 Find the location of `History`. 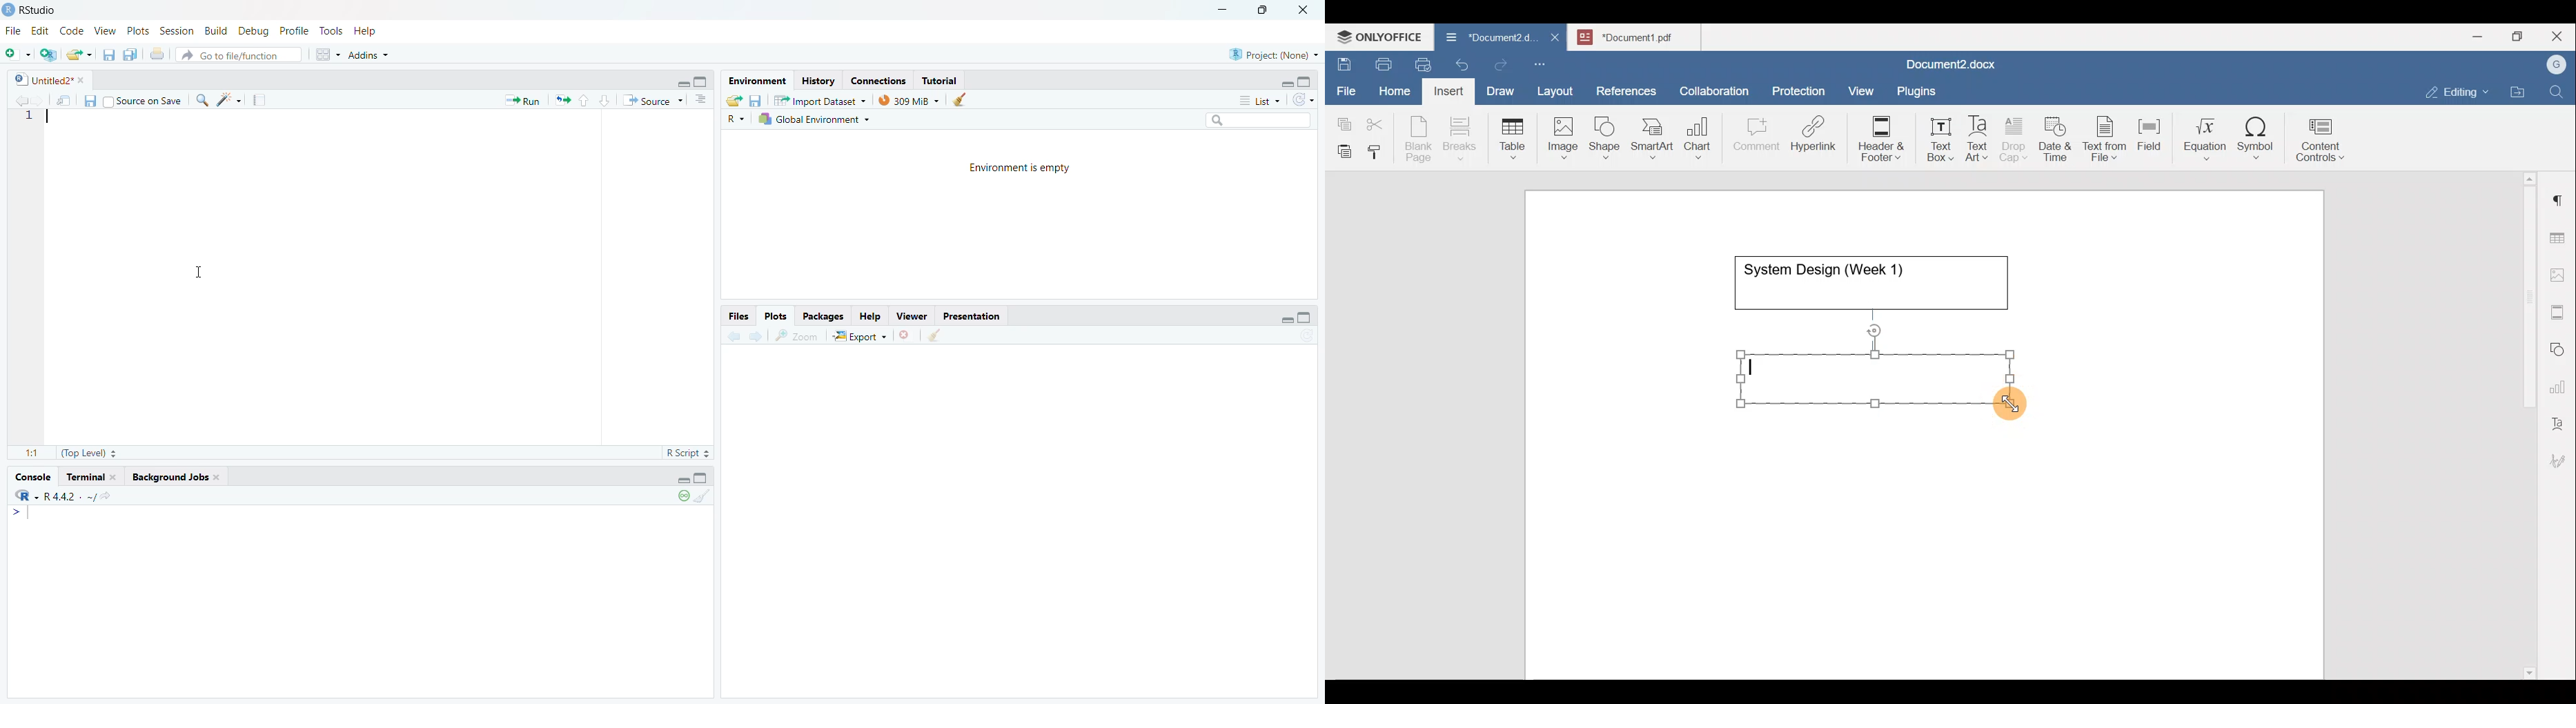

History is located at coordinates (820, 81).